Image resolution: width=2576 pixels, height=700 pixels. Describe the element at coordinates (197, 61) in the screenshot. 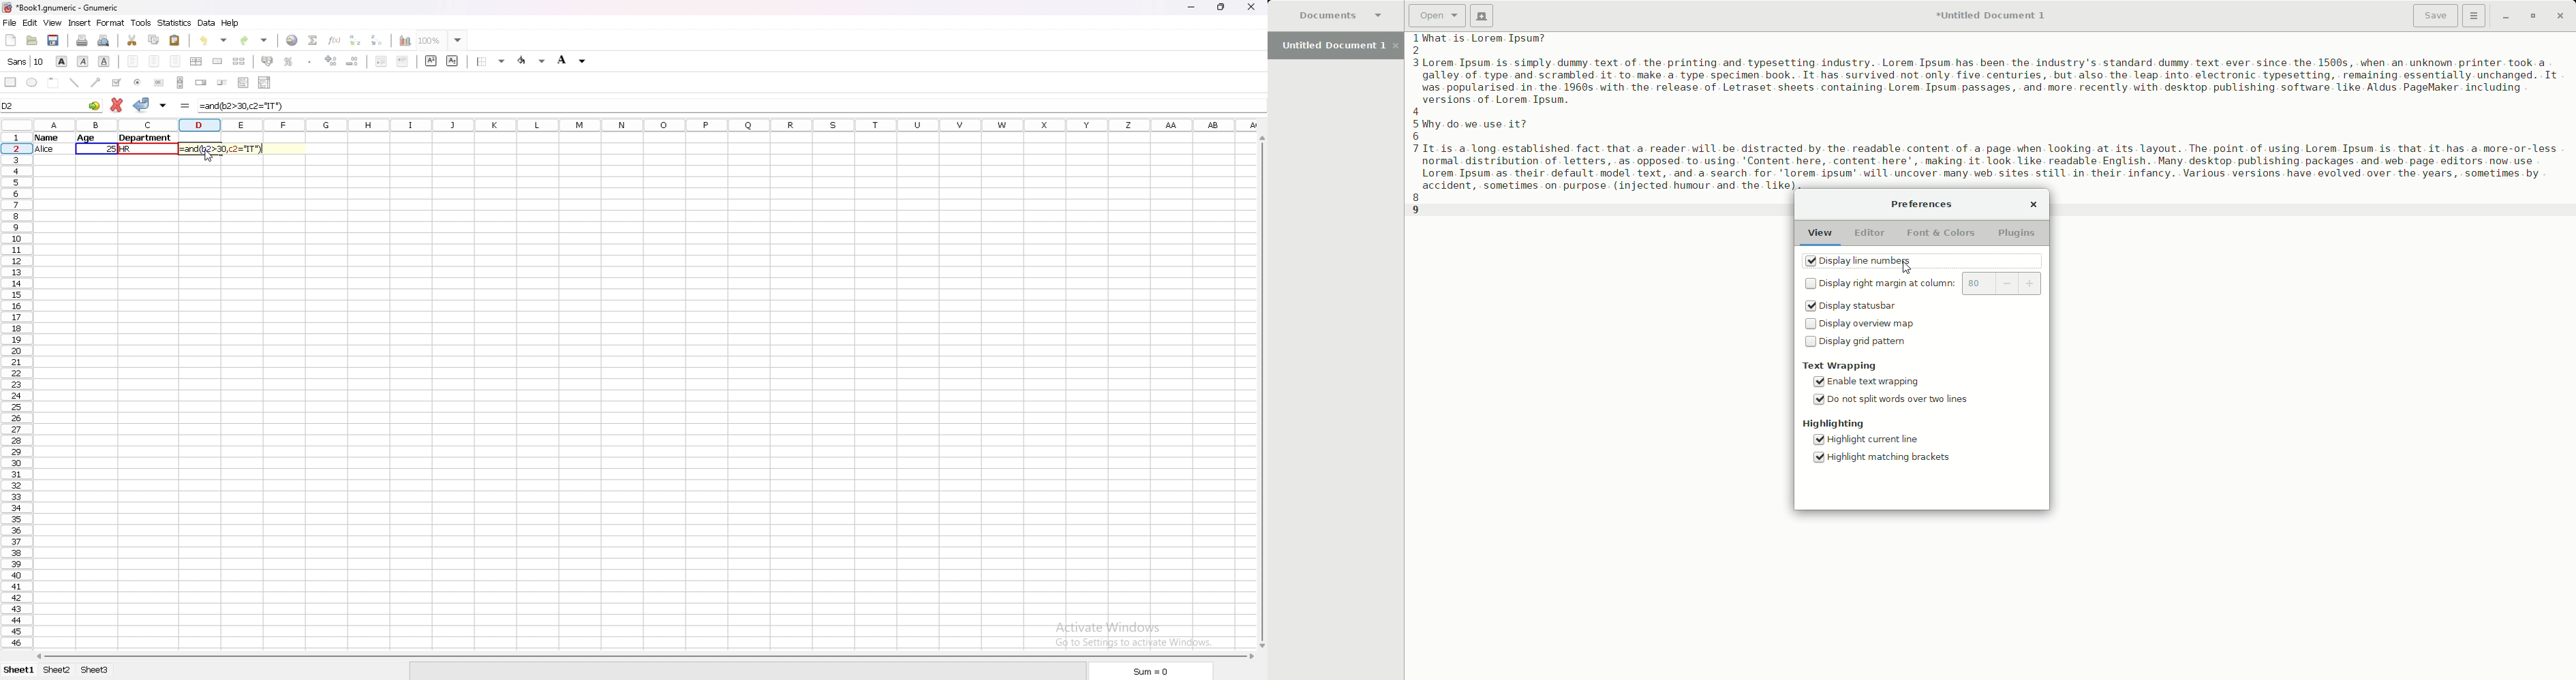

I see `centre horizontally` at that location.